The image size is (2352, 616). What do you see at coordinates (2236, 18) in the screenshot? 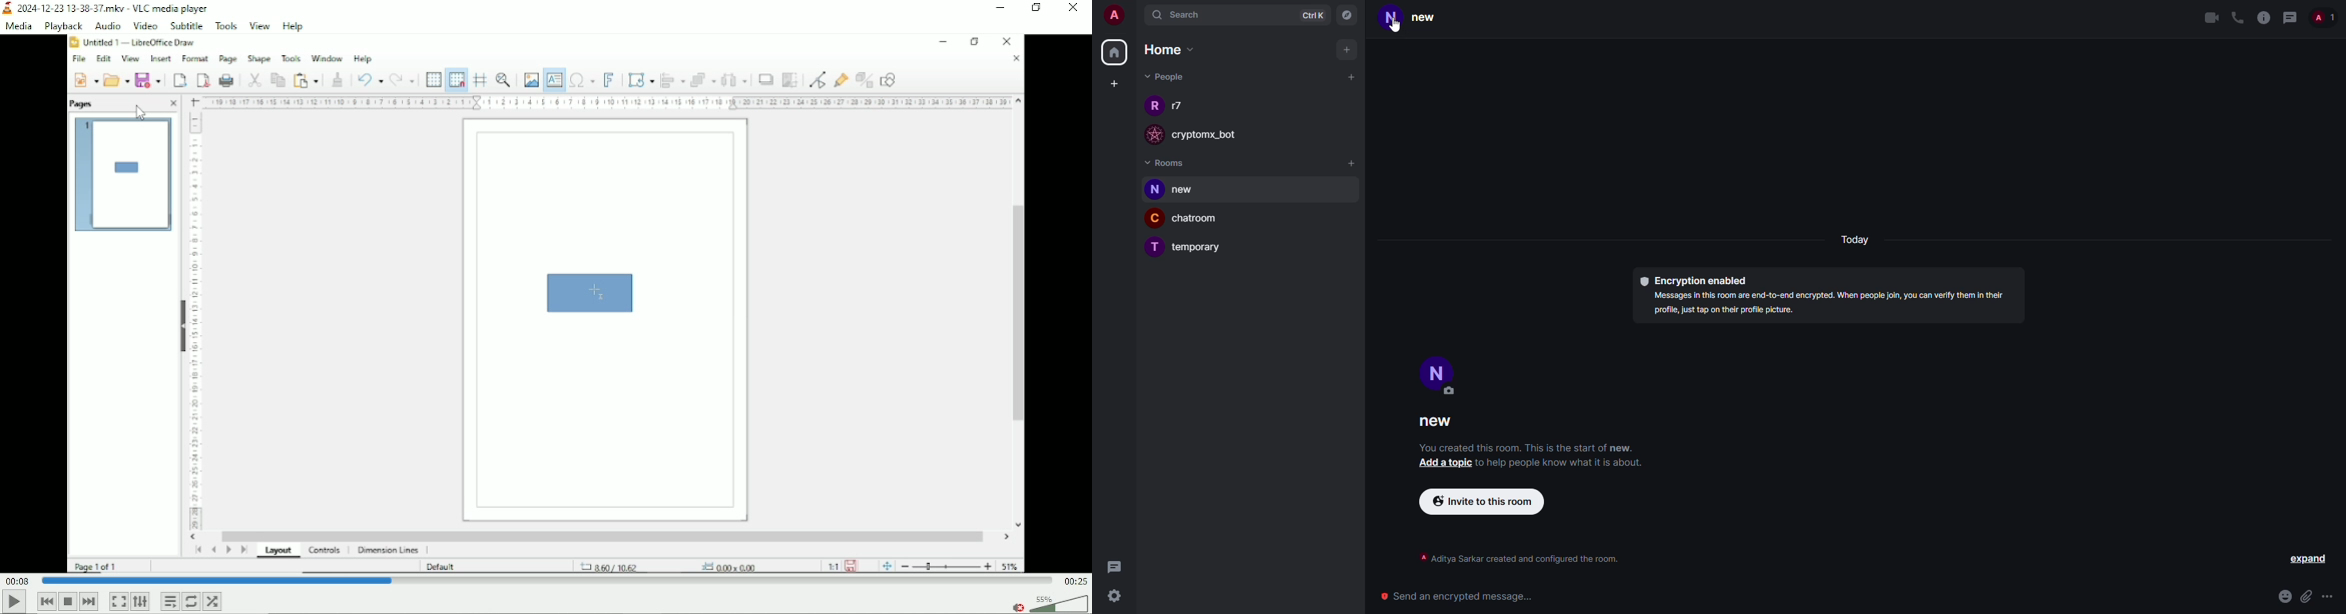
I see `voice call` at bounding box center [2236, 18].